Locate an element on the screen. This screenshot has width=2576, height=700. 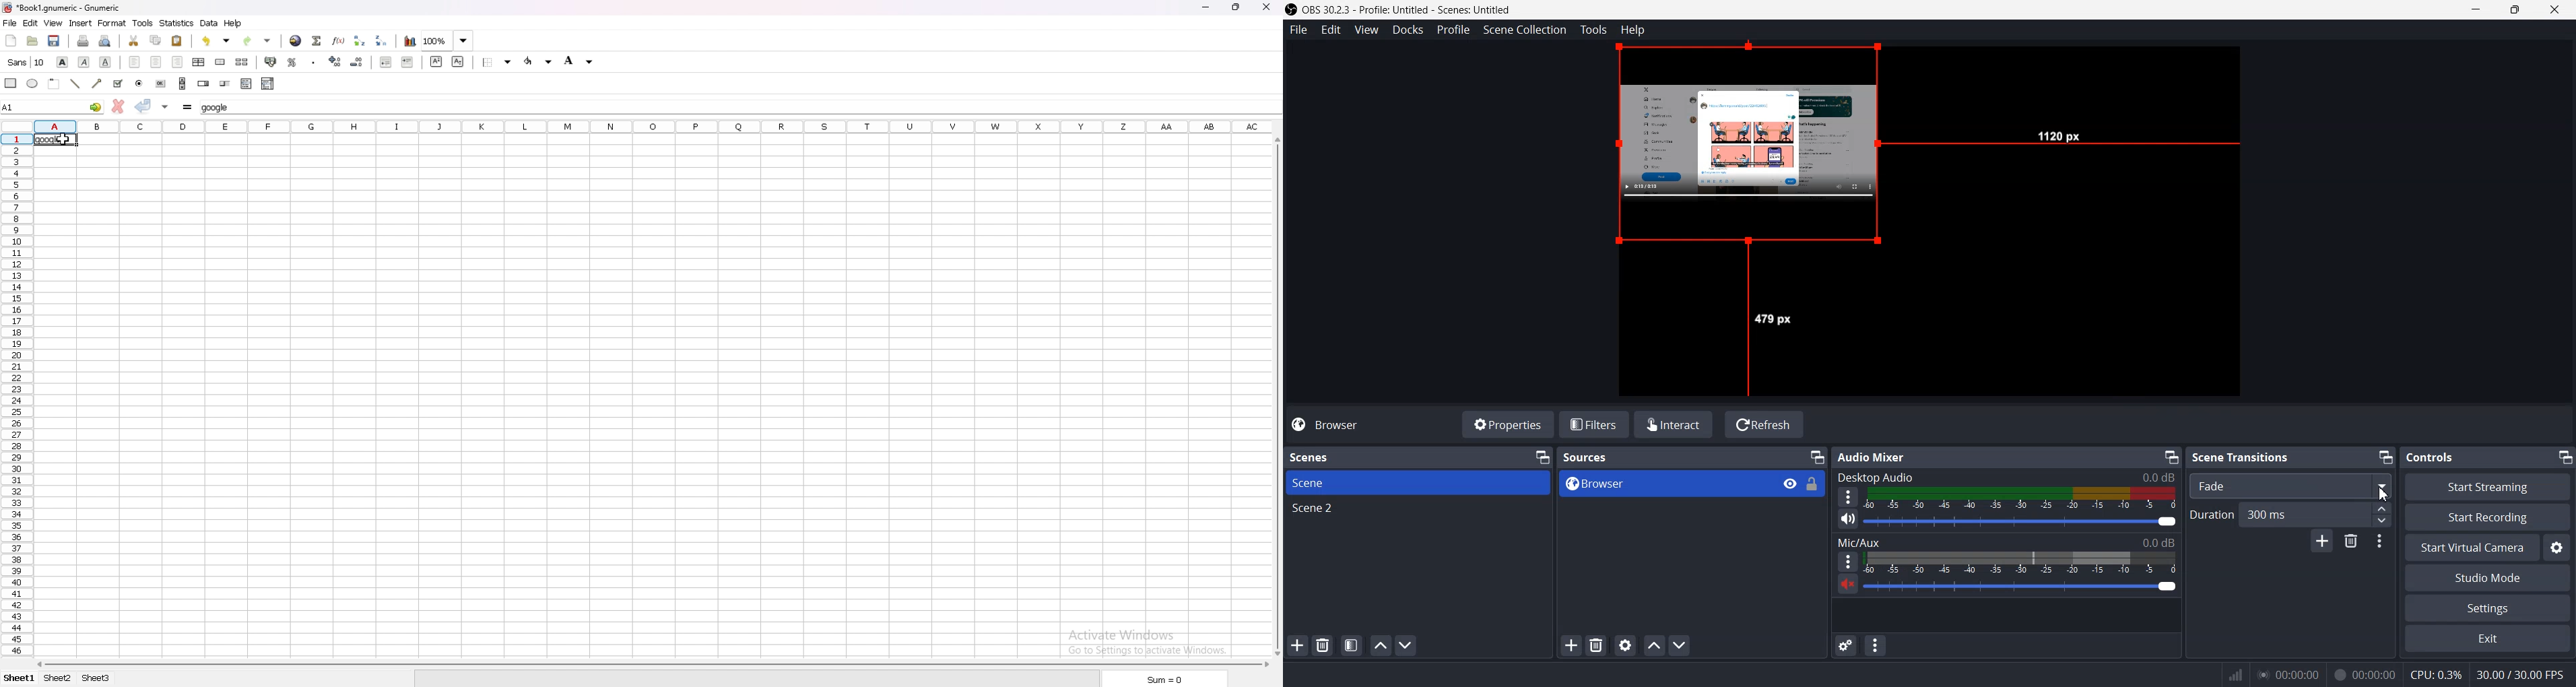
arrowed line is located at coordinates (98, 84).